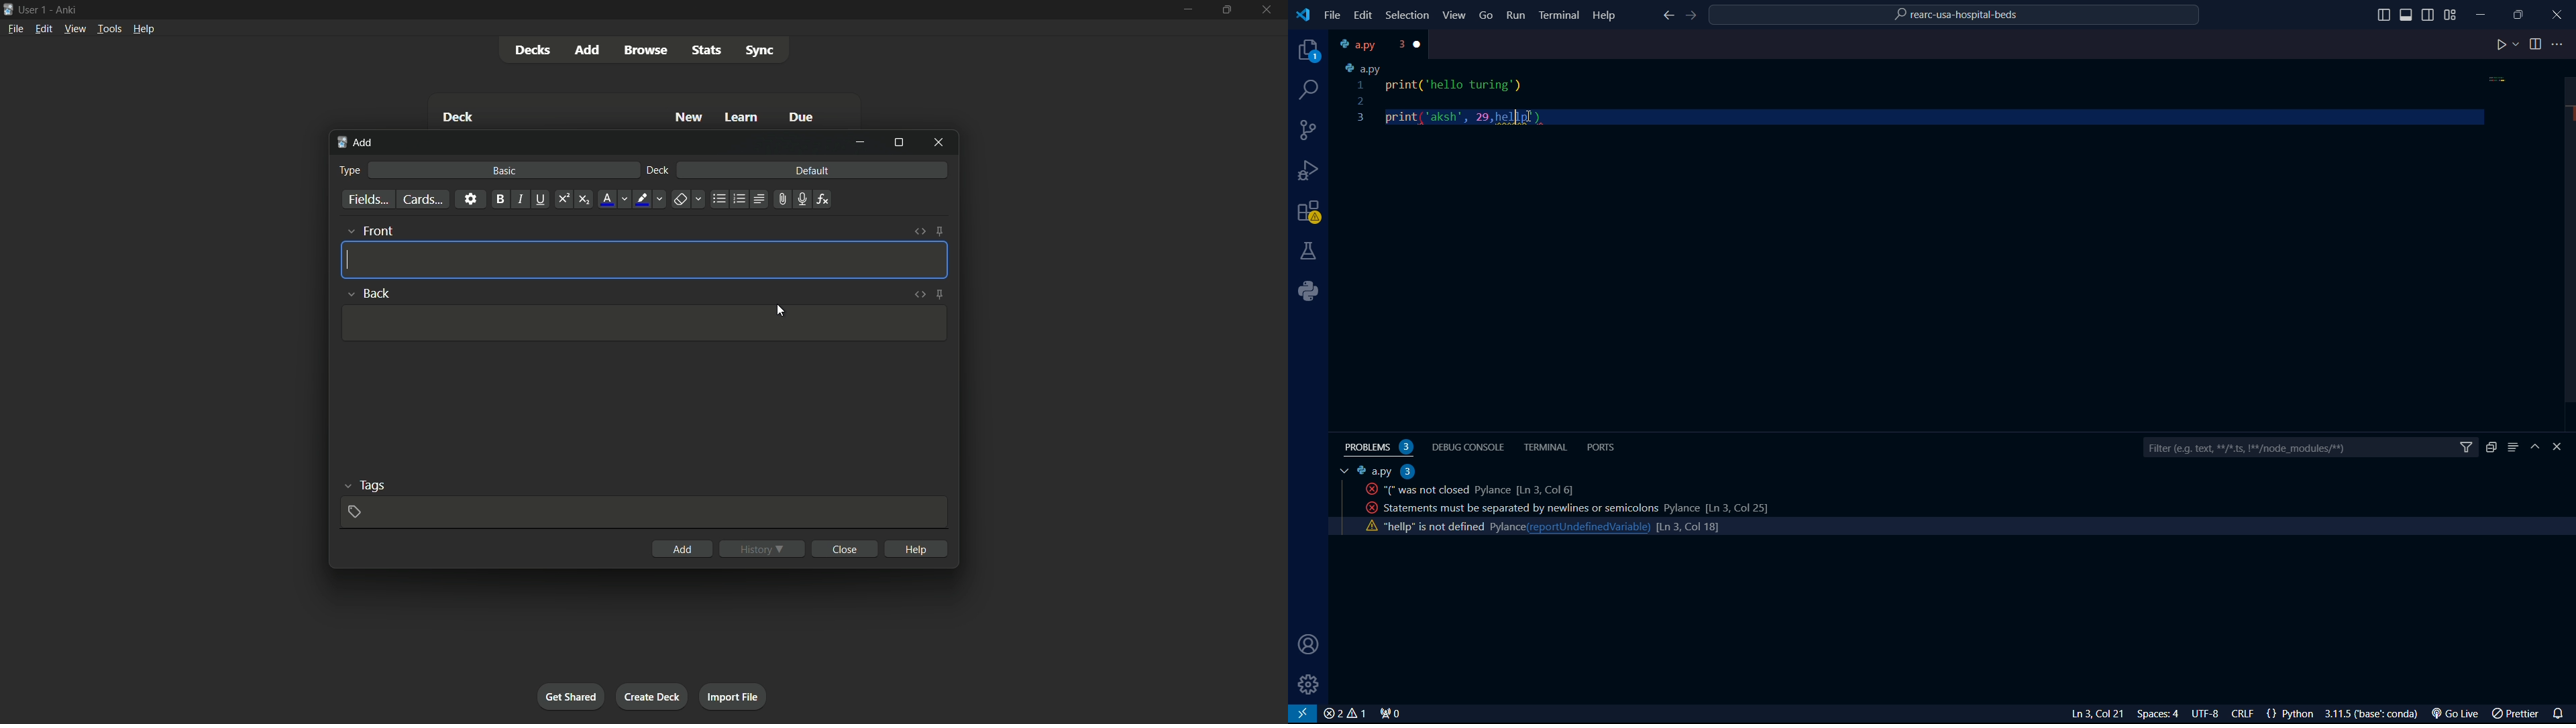 This screenshot has height=728, width=2576. Describe the element at coordinates (570, 697) in the screenshot. I see `get shared` at that location.